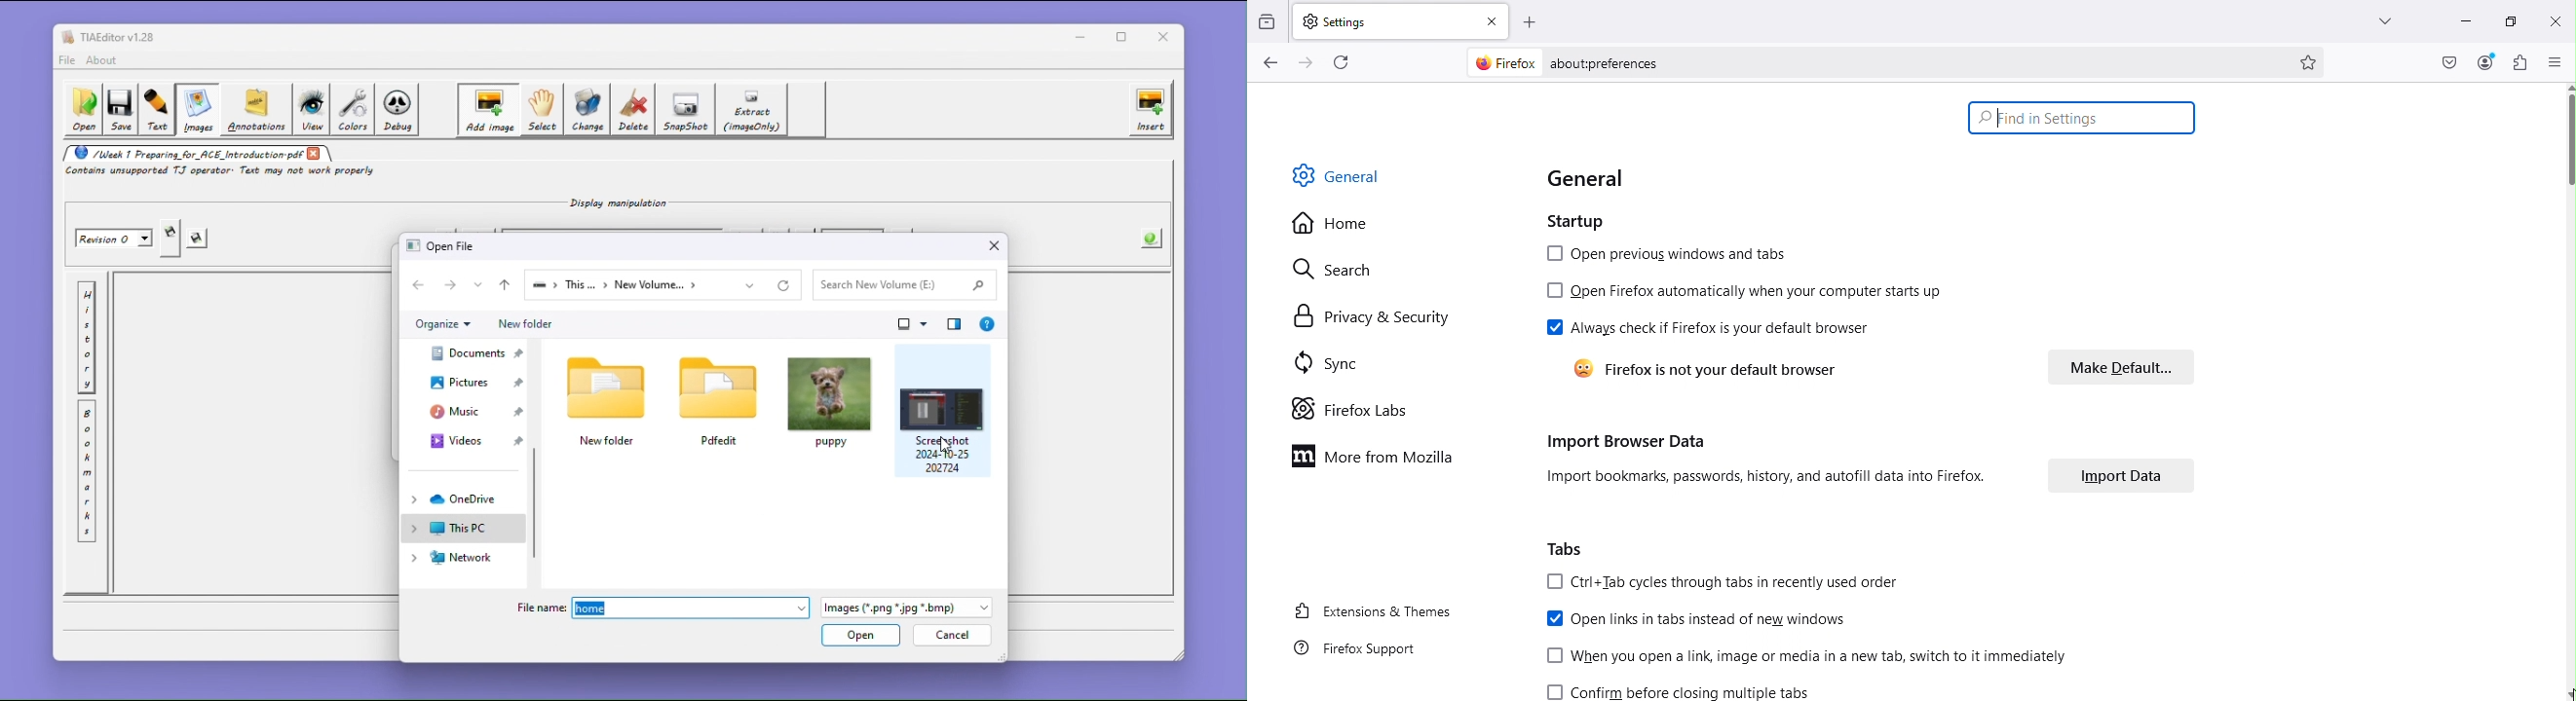  I want to click on Tabs, so click(1569, 547).